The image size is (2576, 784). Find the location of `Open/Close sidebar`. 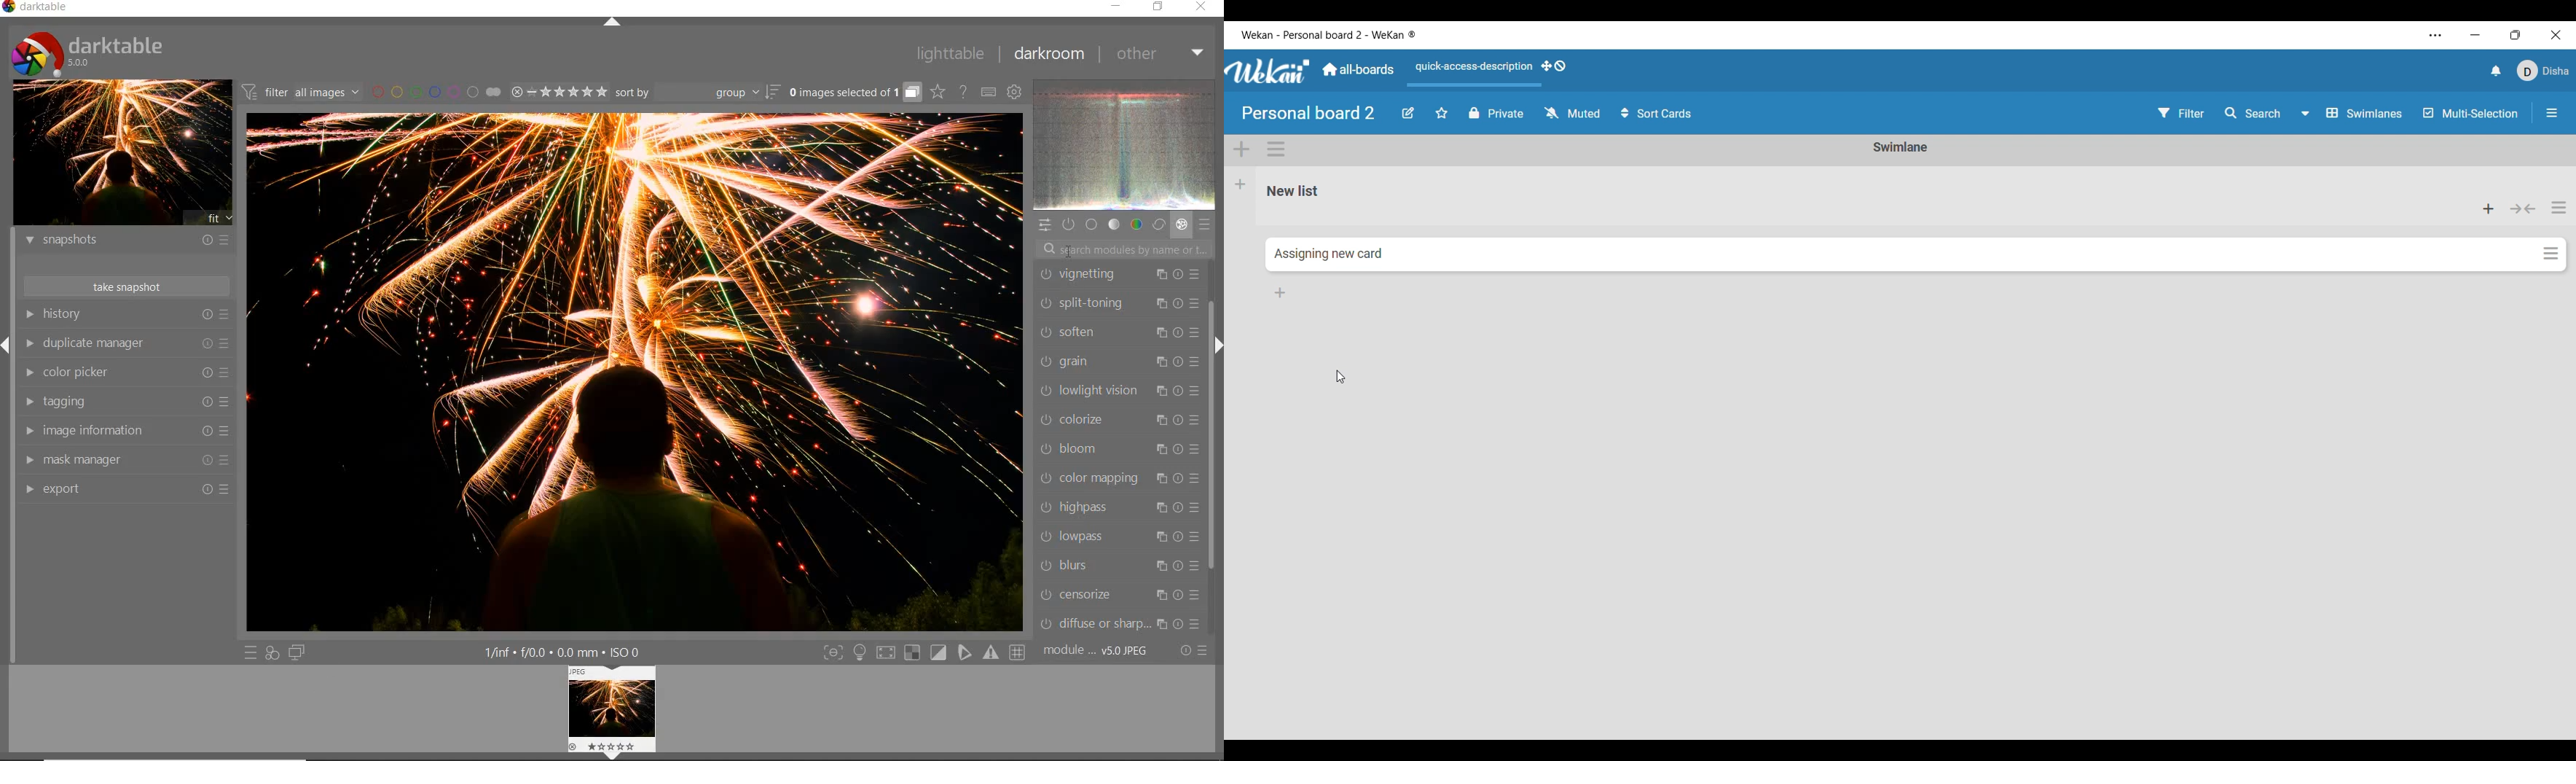

Open/Close sidebar is located at coordinates (2552, 113).